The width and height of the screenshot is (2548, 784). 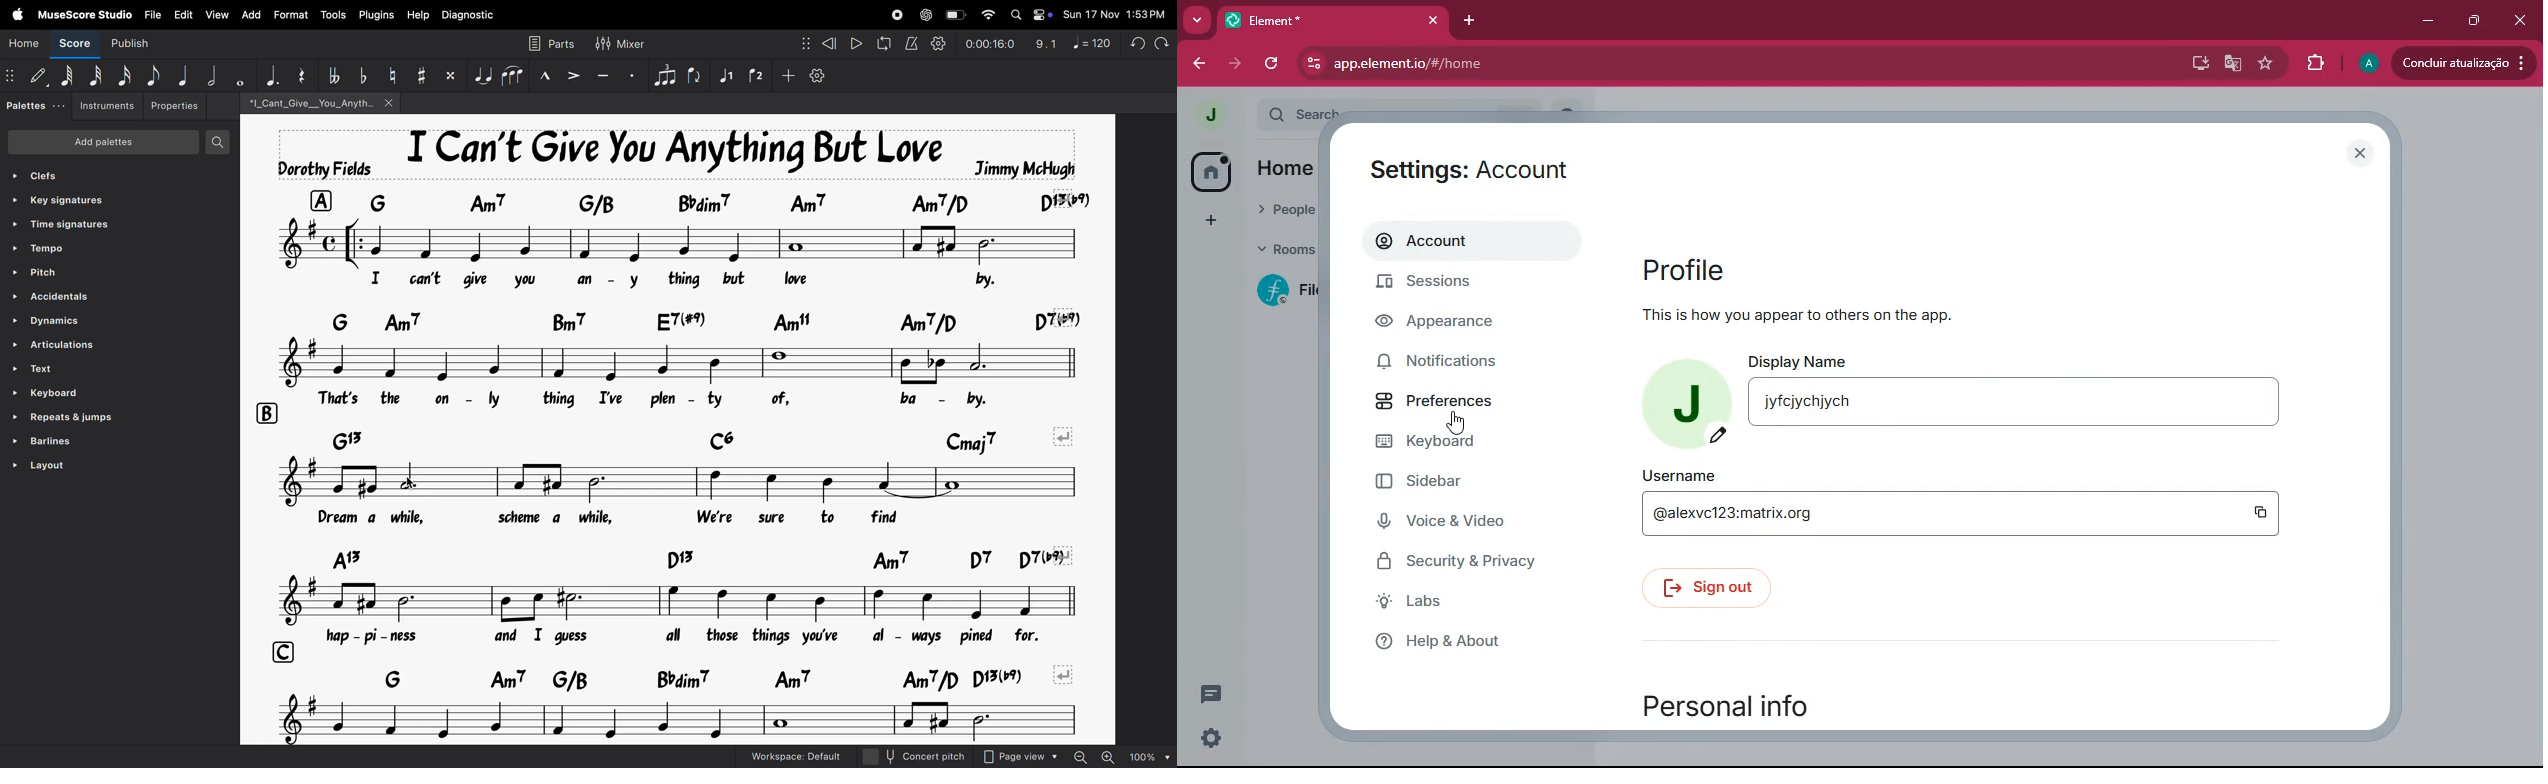 I want to click on Format, so click(x=290, y=15).